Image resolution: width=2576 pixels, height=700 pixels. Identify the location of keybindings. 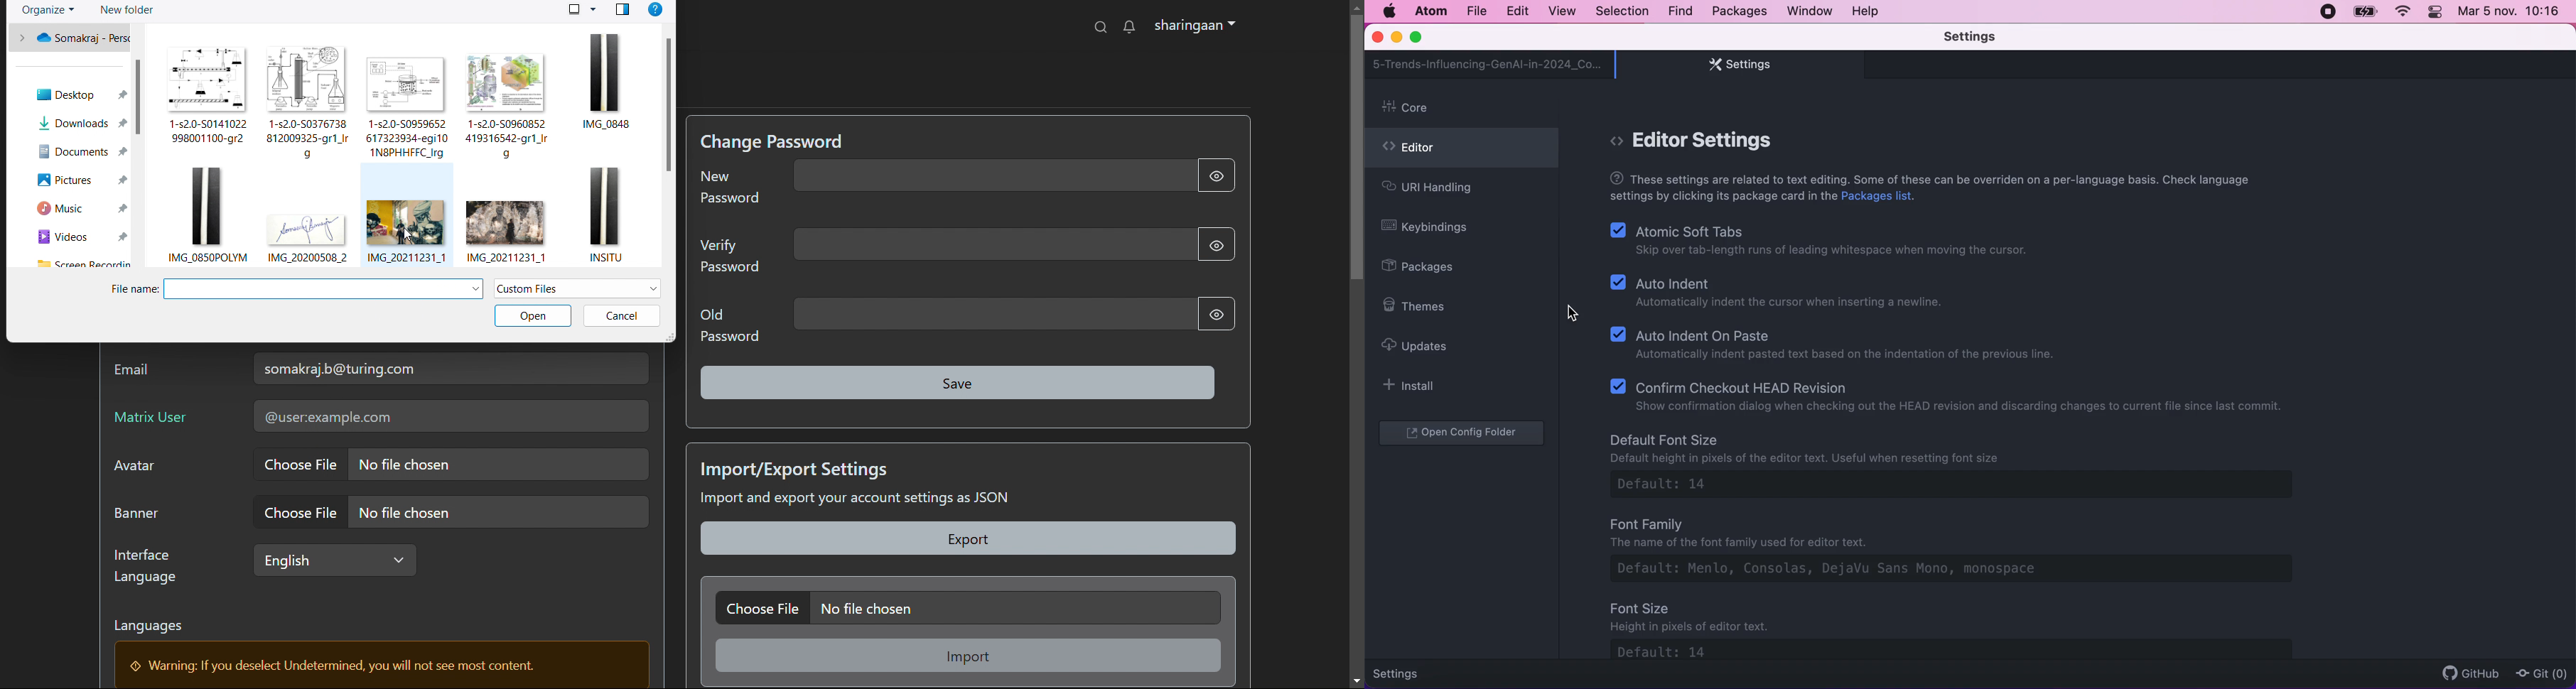
(1432, 229).